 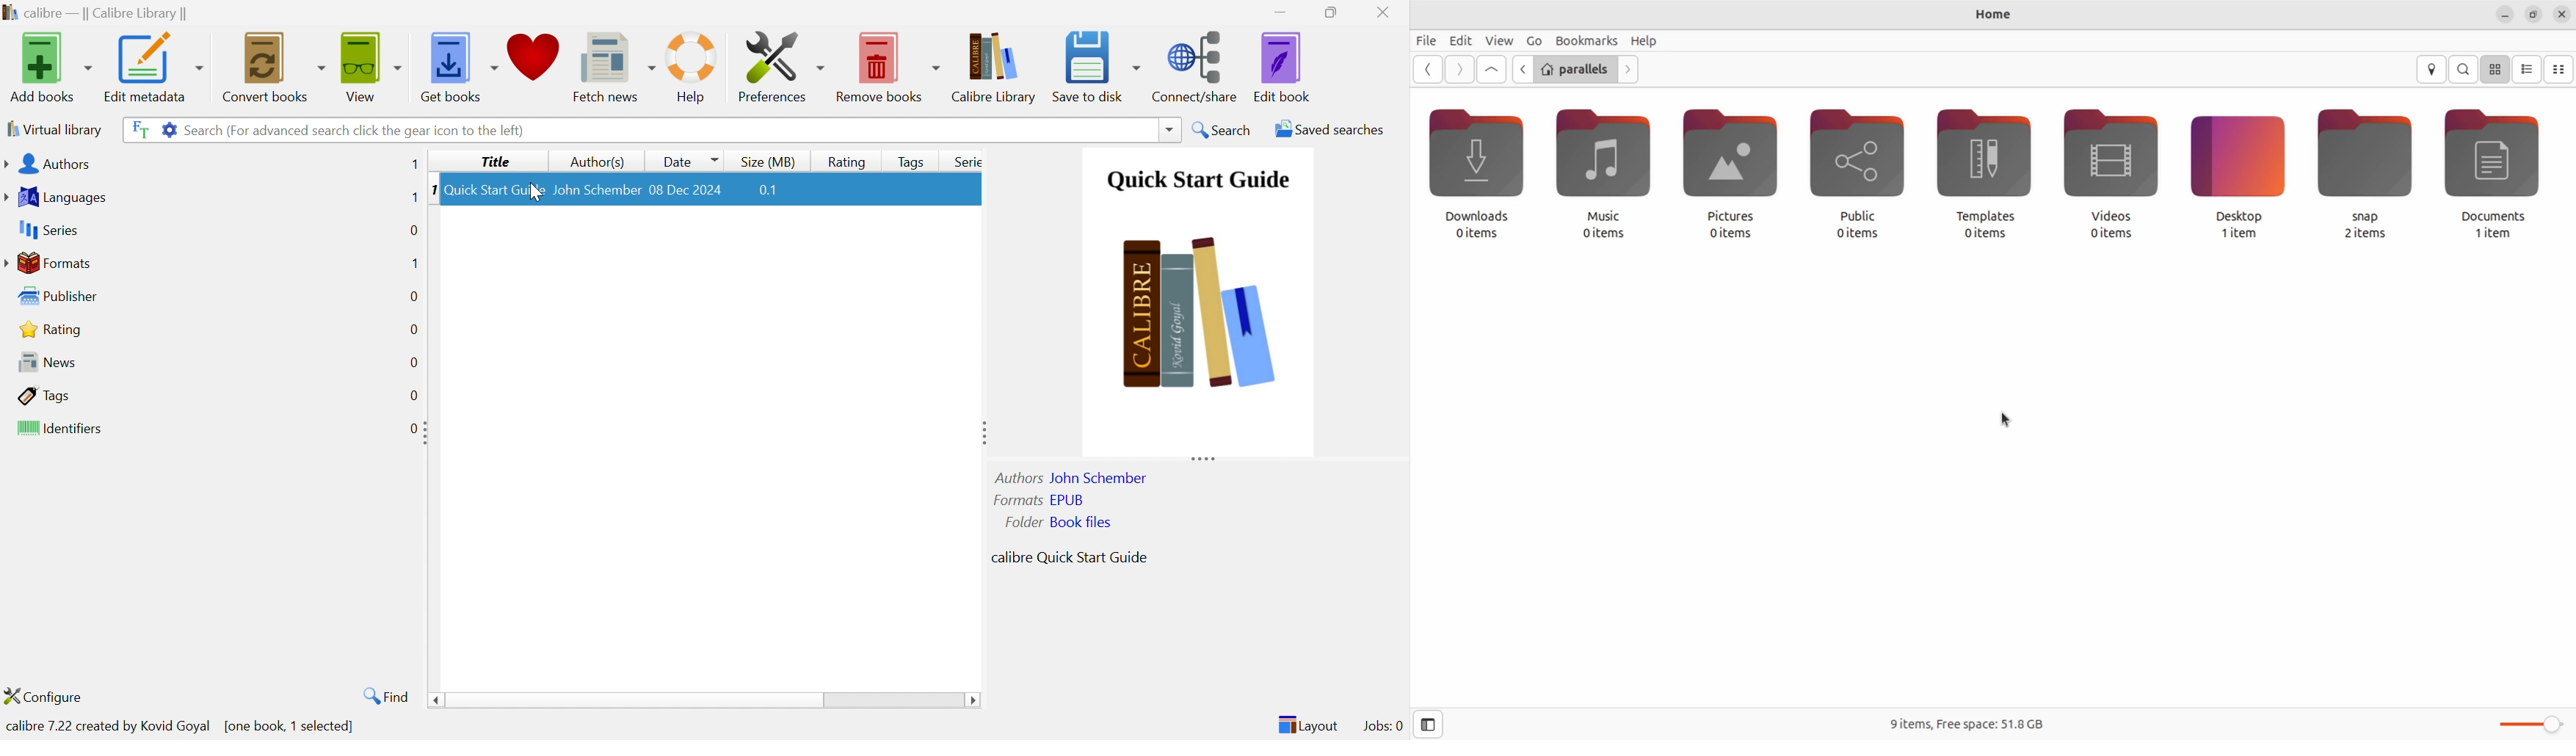 What do you see at coordinates (55, 129) in the screenshot?
I see `Virtual library` at bounding box center [55, 129].